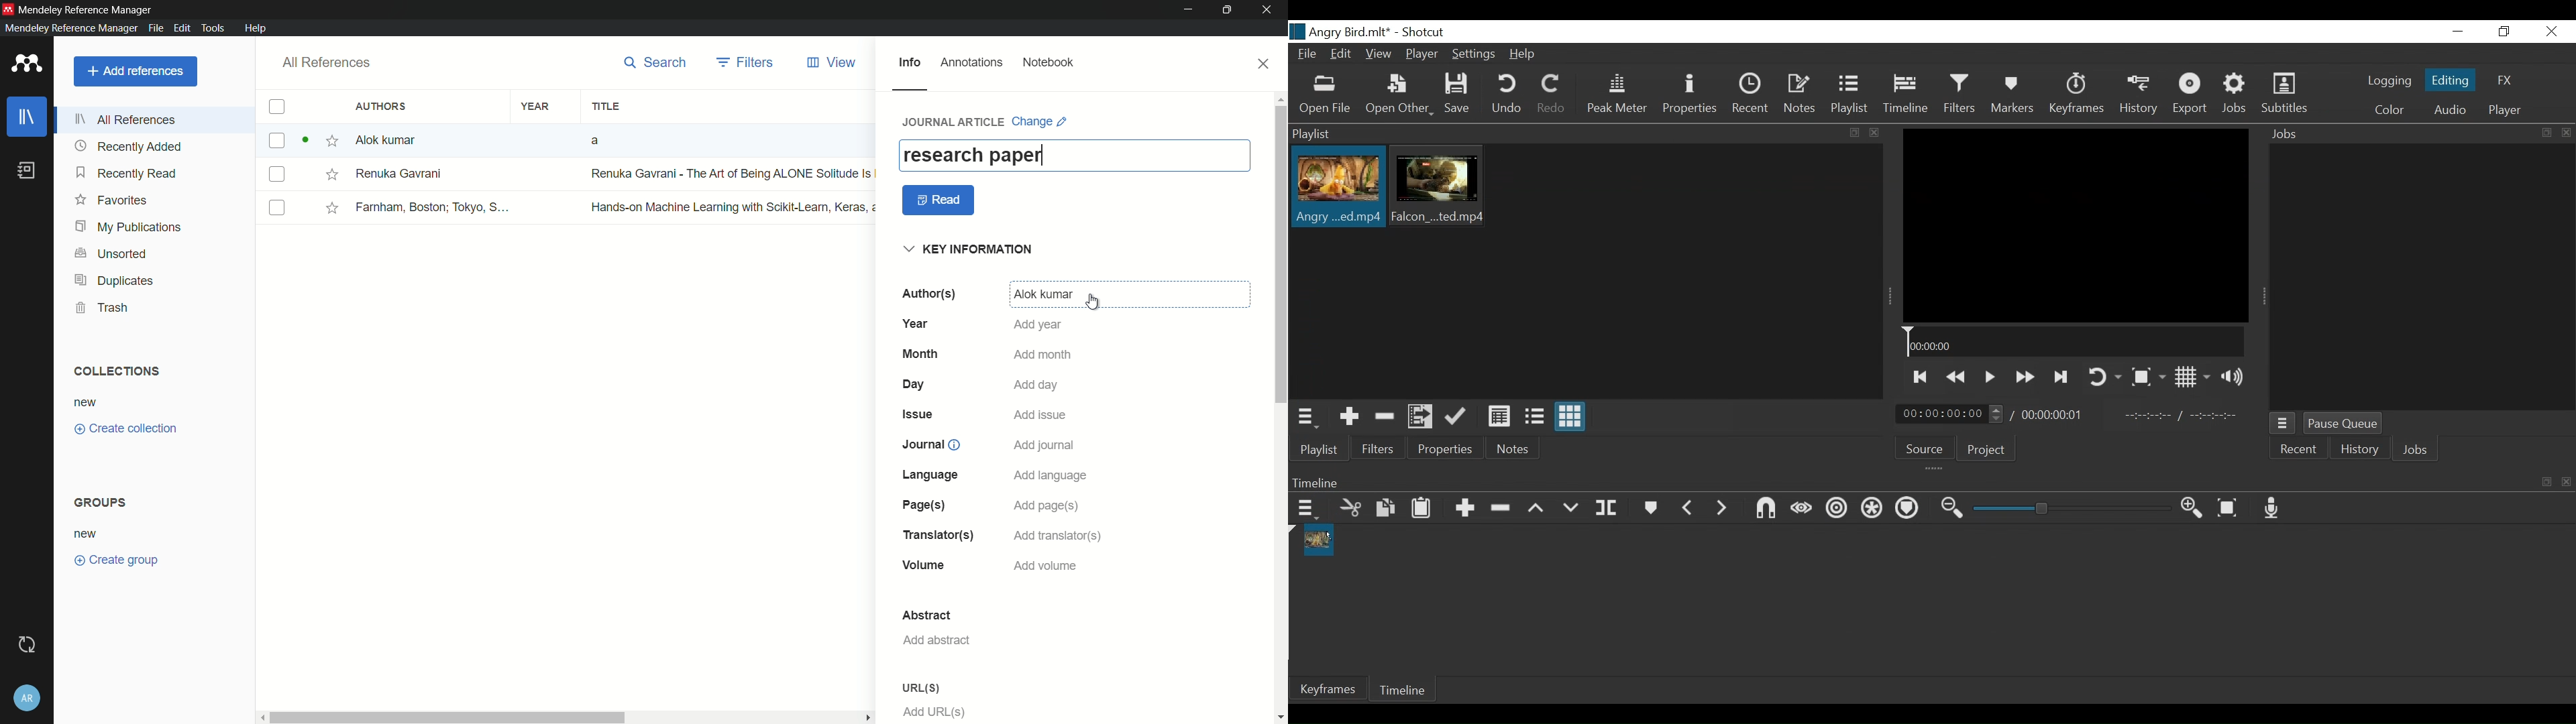 This screenshot has height=728, width=2576. Describe the element at coordinates (1540, 508) in the screenshot. I see `Lift` at that location.